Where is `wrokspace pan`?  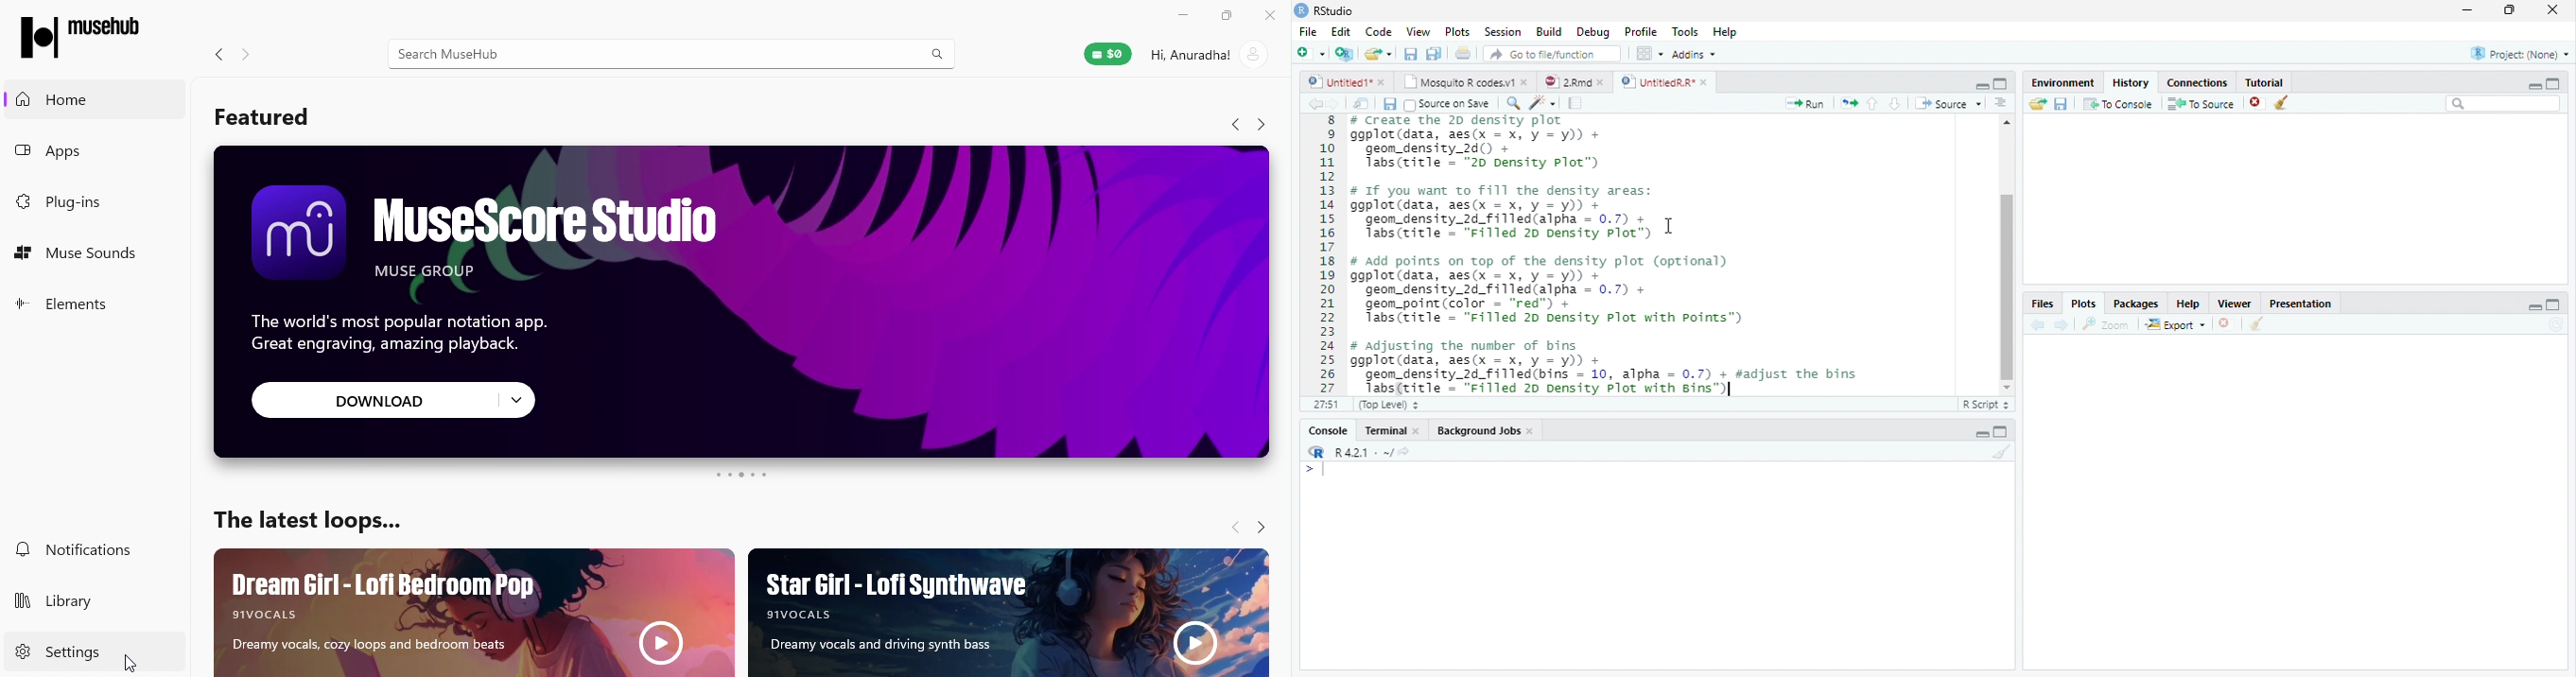
wrokspace pan is located at coordinates (1648, 54).